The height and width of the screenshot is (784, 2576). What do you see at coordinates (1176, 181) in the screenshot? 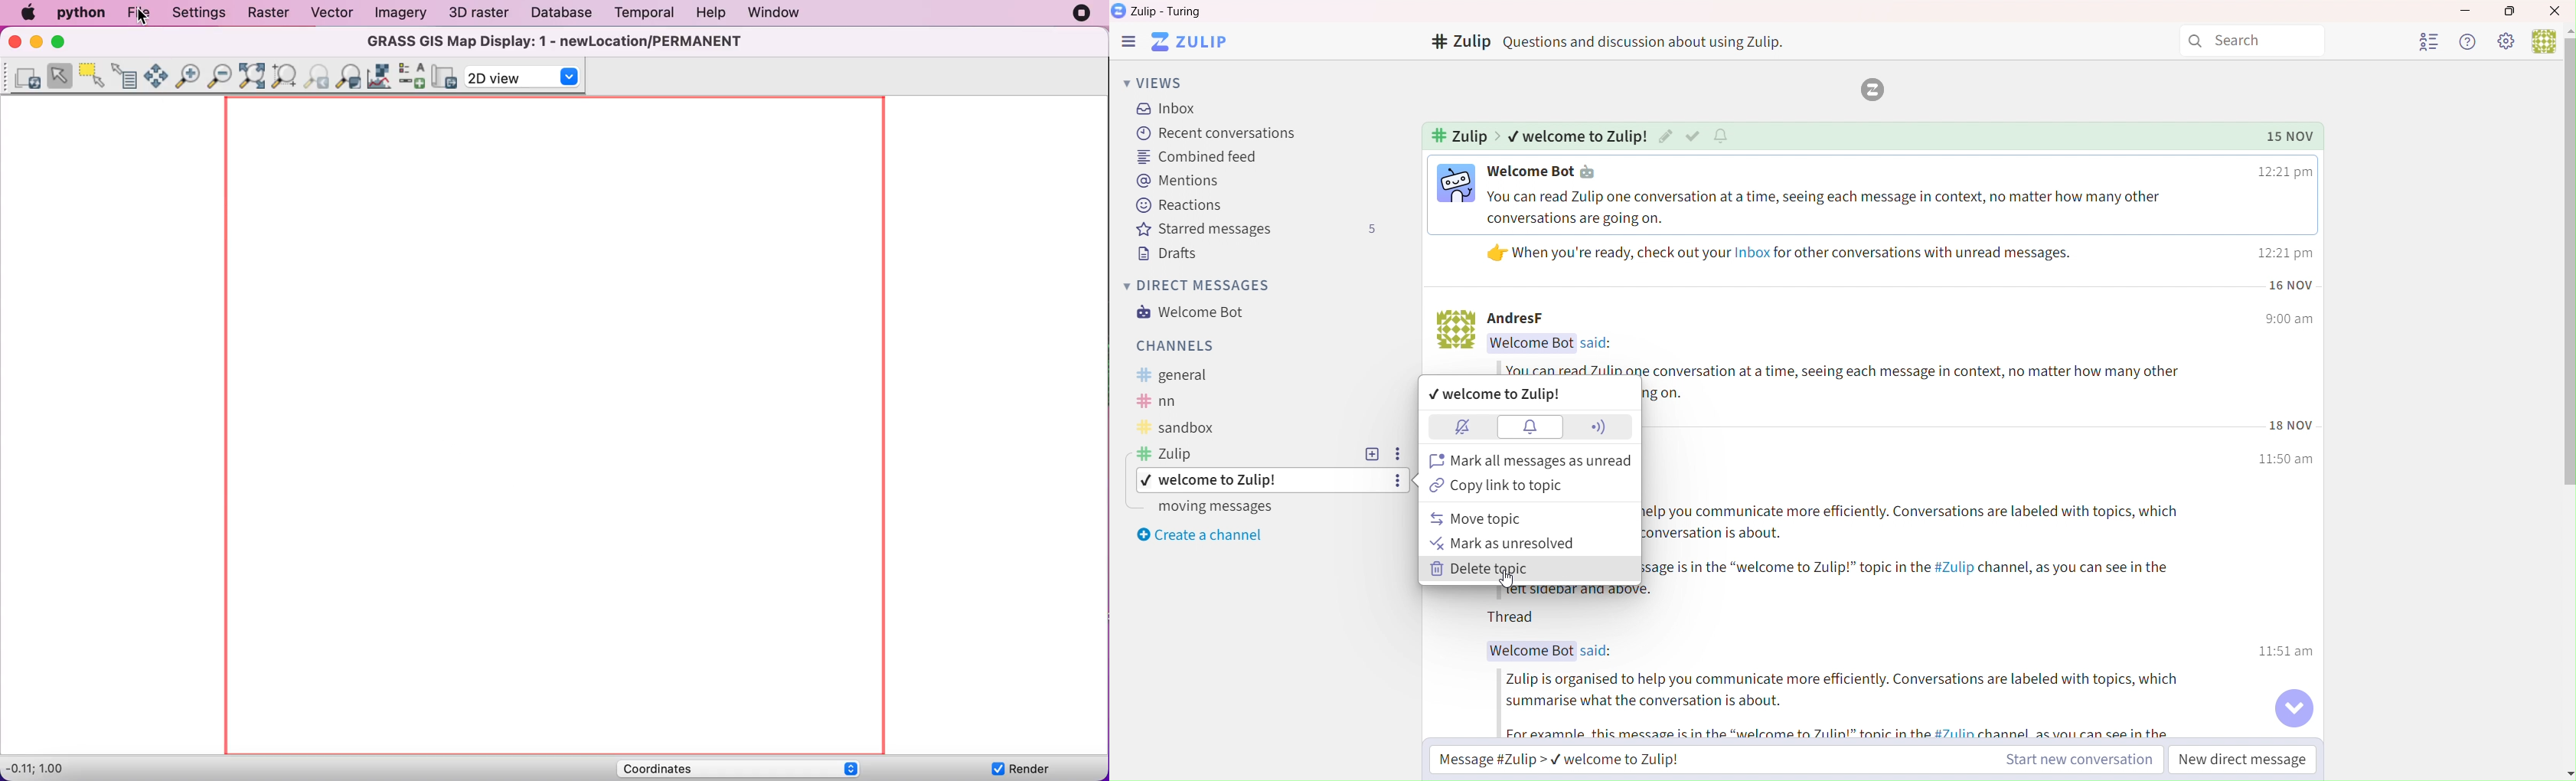
I see `Mentions` at bounding box center [1176, 181].